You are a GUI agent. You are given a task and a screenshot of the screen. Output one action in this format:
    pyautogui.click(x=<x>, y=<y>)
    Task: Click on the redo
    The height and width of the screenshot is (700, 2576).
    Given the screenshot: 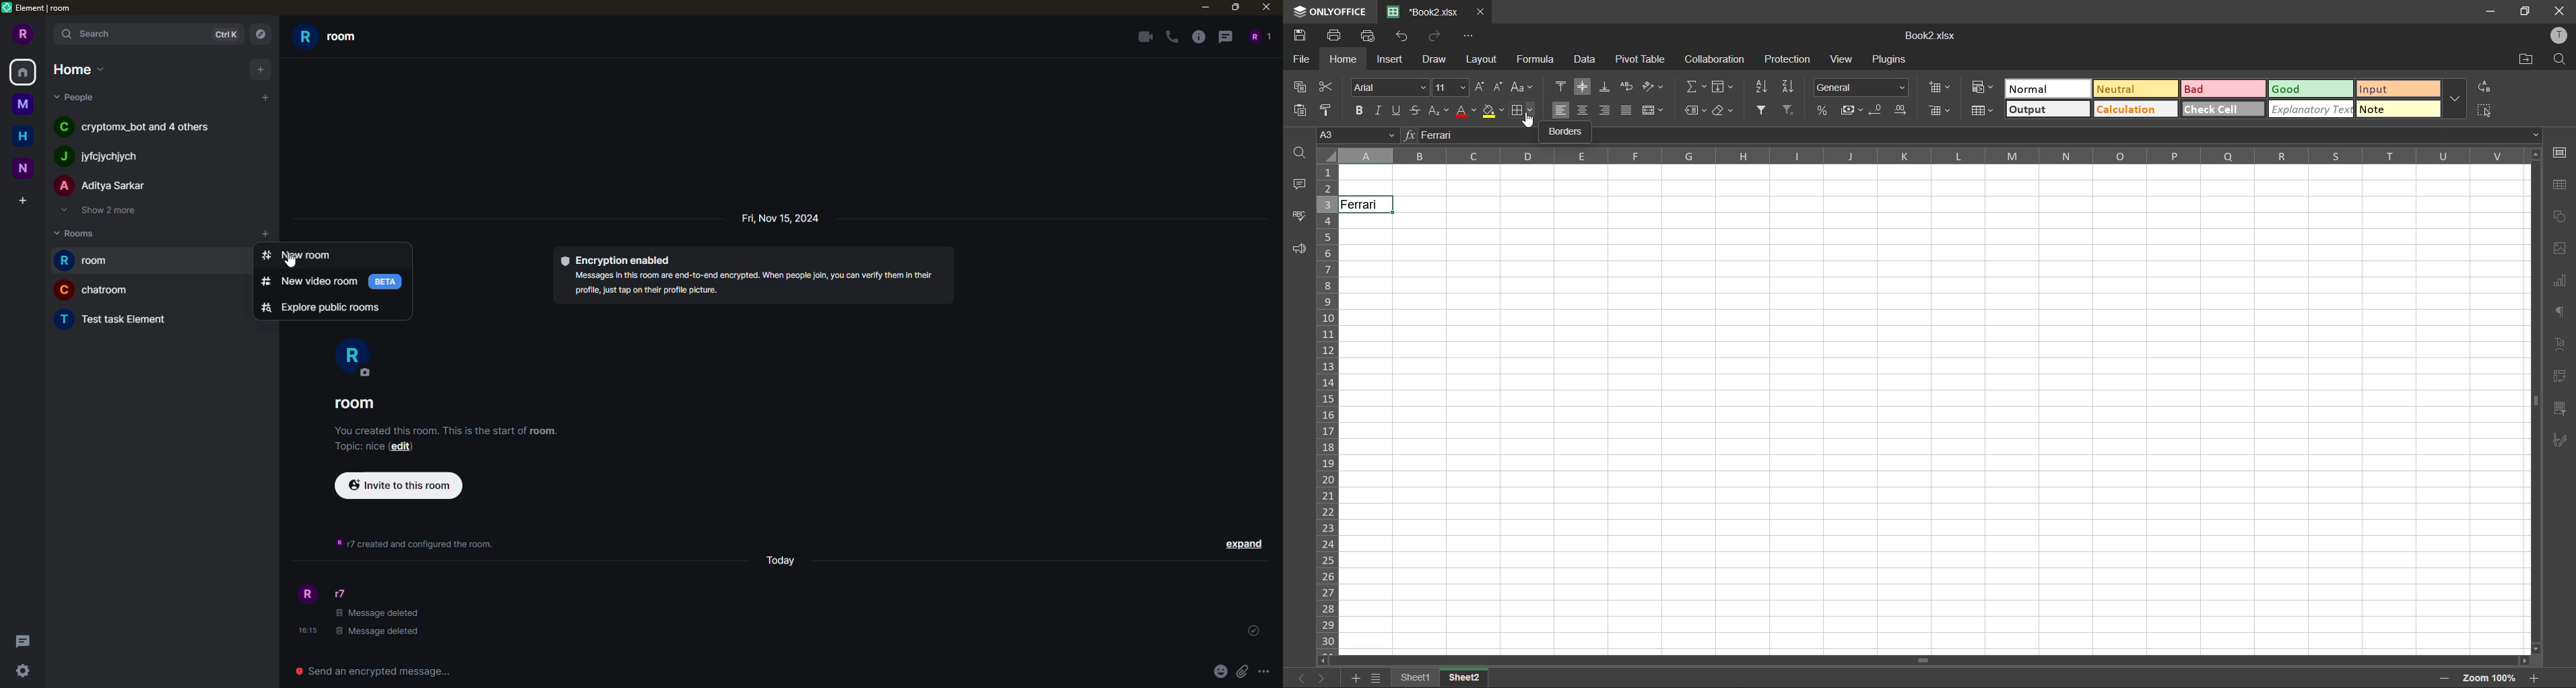 What is the action you would take?
    pyautogui.click(x=1436, y=34)
    